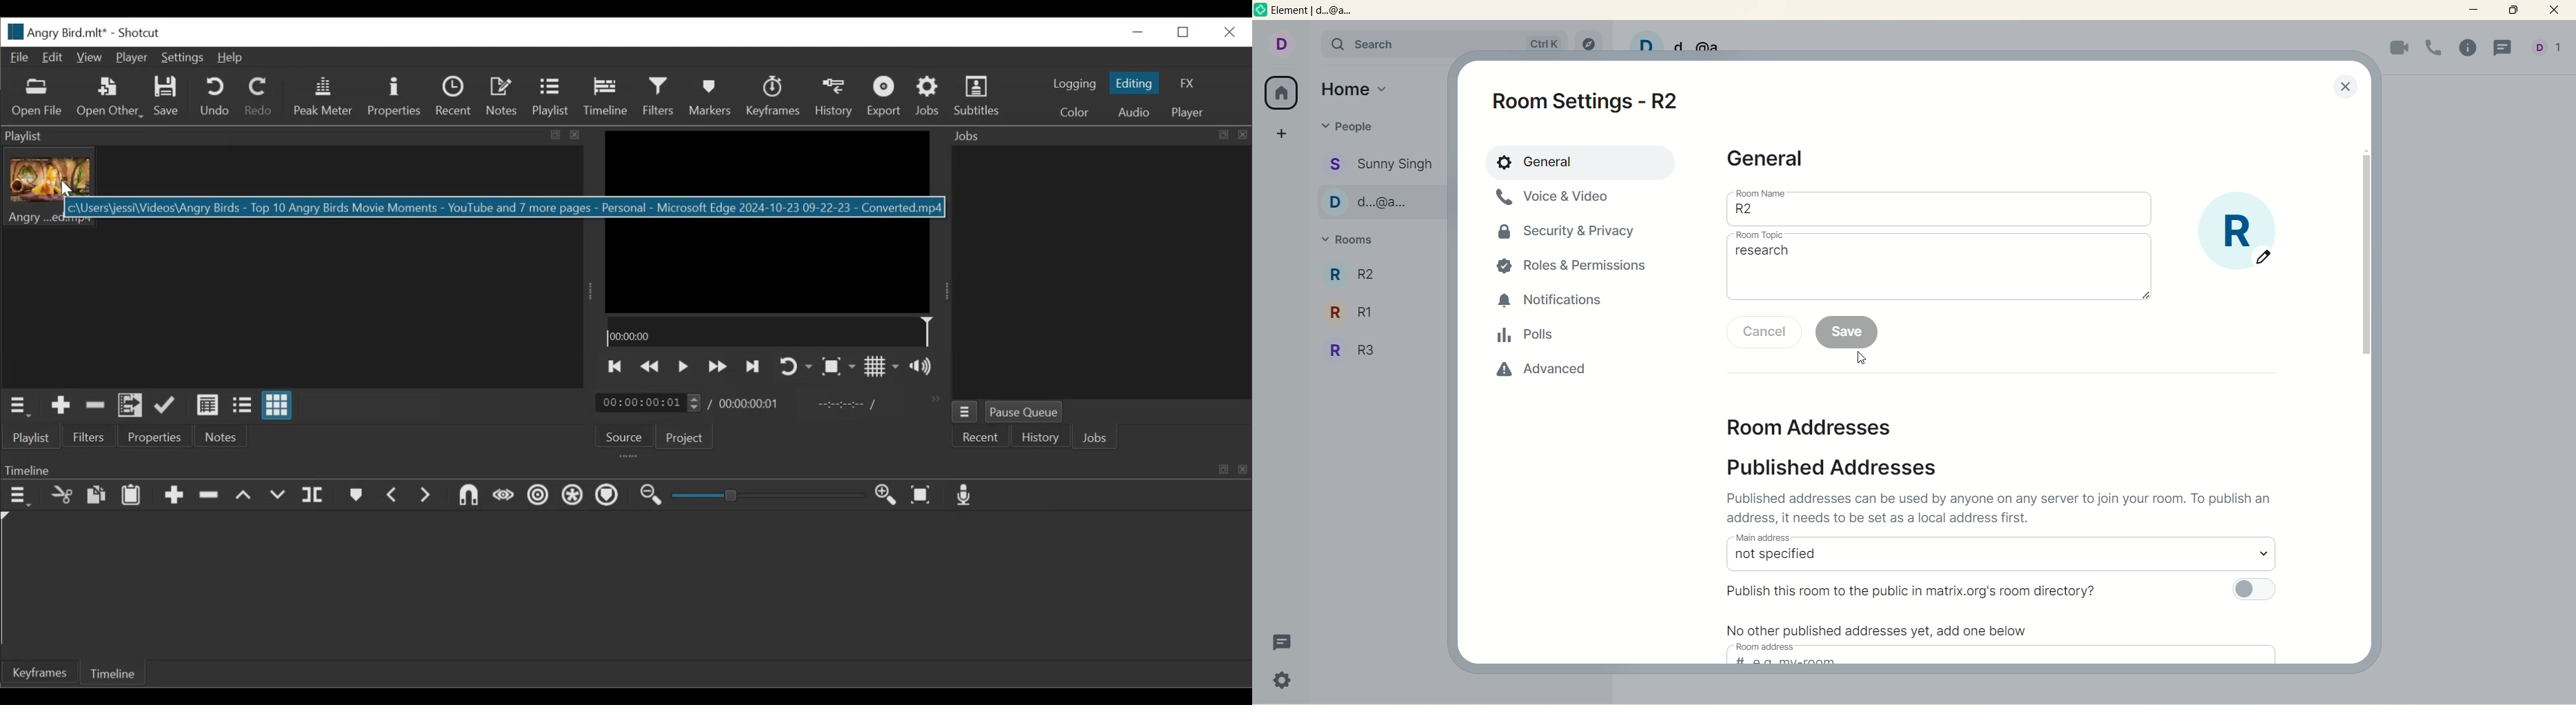 The height and width of the screenshot is (728, 2576). What do you see at coordinates (616, 366) in the screenshot?
I see `Skip to the previous point` at bounding box center [616, 366].